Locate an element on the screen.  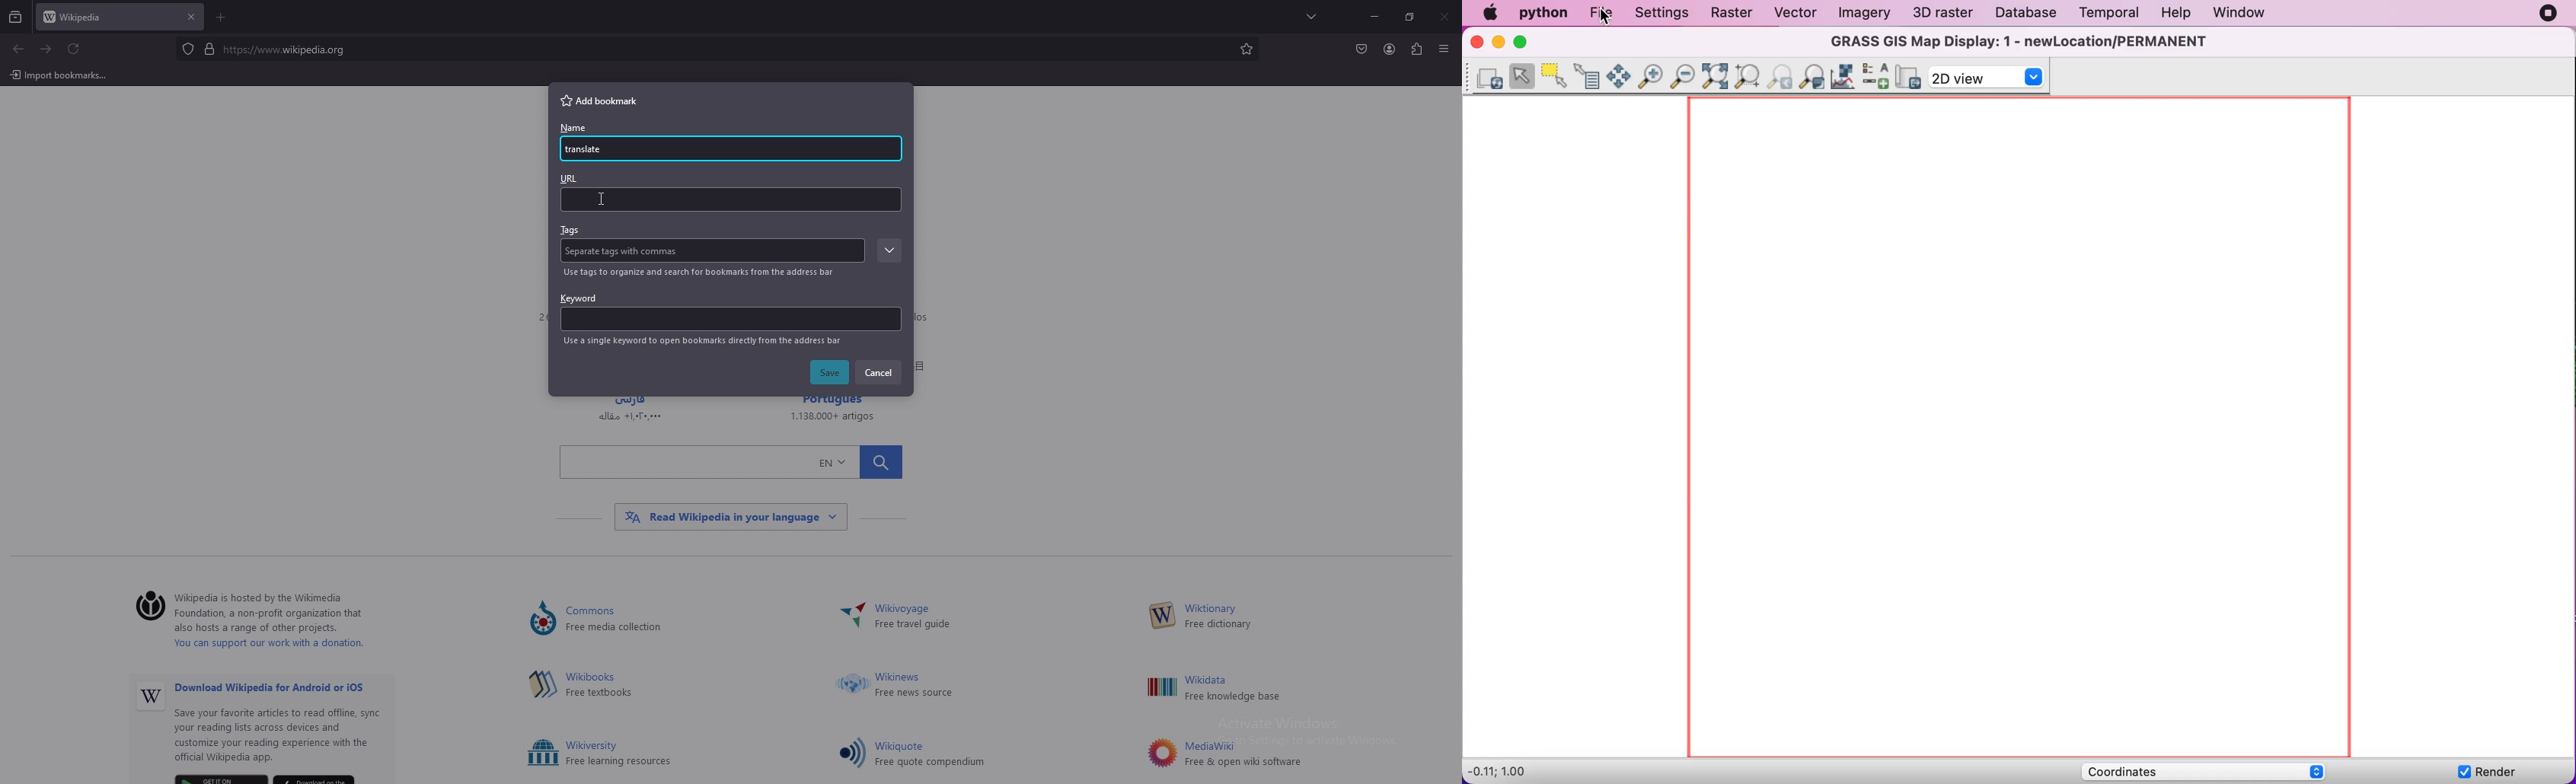
url is located at coordinates (730, 192).